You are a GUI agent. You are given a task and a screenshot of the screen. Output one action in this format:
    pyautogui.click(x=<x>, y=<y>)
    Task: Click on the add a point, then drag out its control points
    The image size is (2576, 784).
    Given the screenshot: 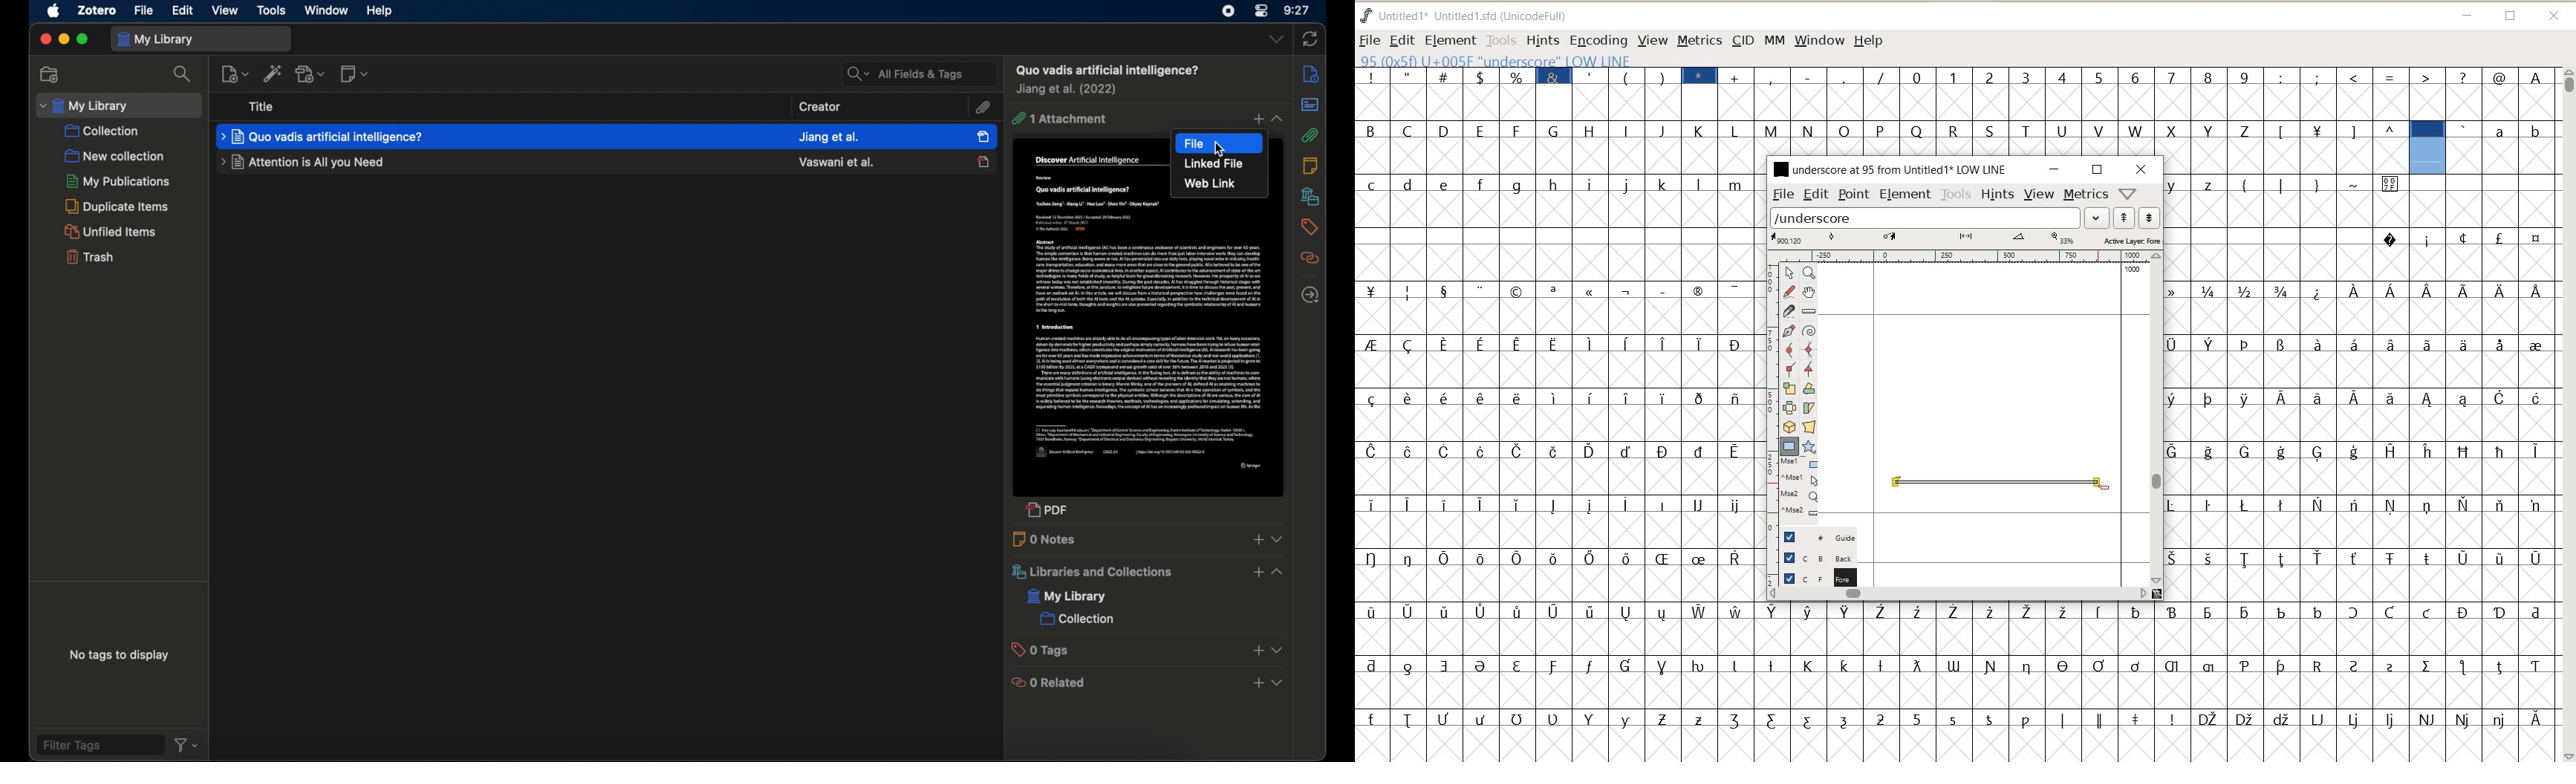 What is the action you would take?
    pyautogui.click(x=1789, y=331)
    